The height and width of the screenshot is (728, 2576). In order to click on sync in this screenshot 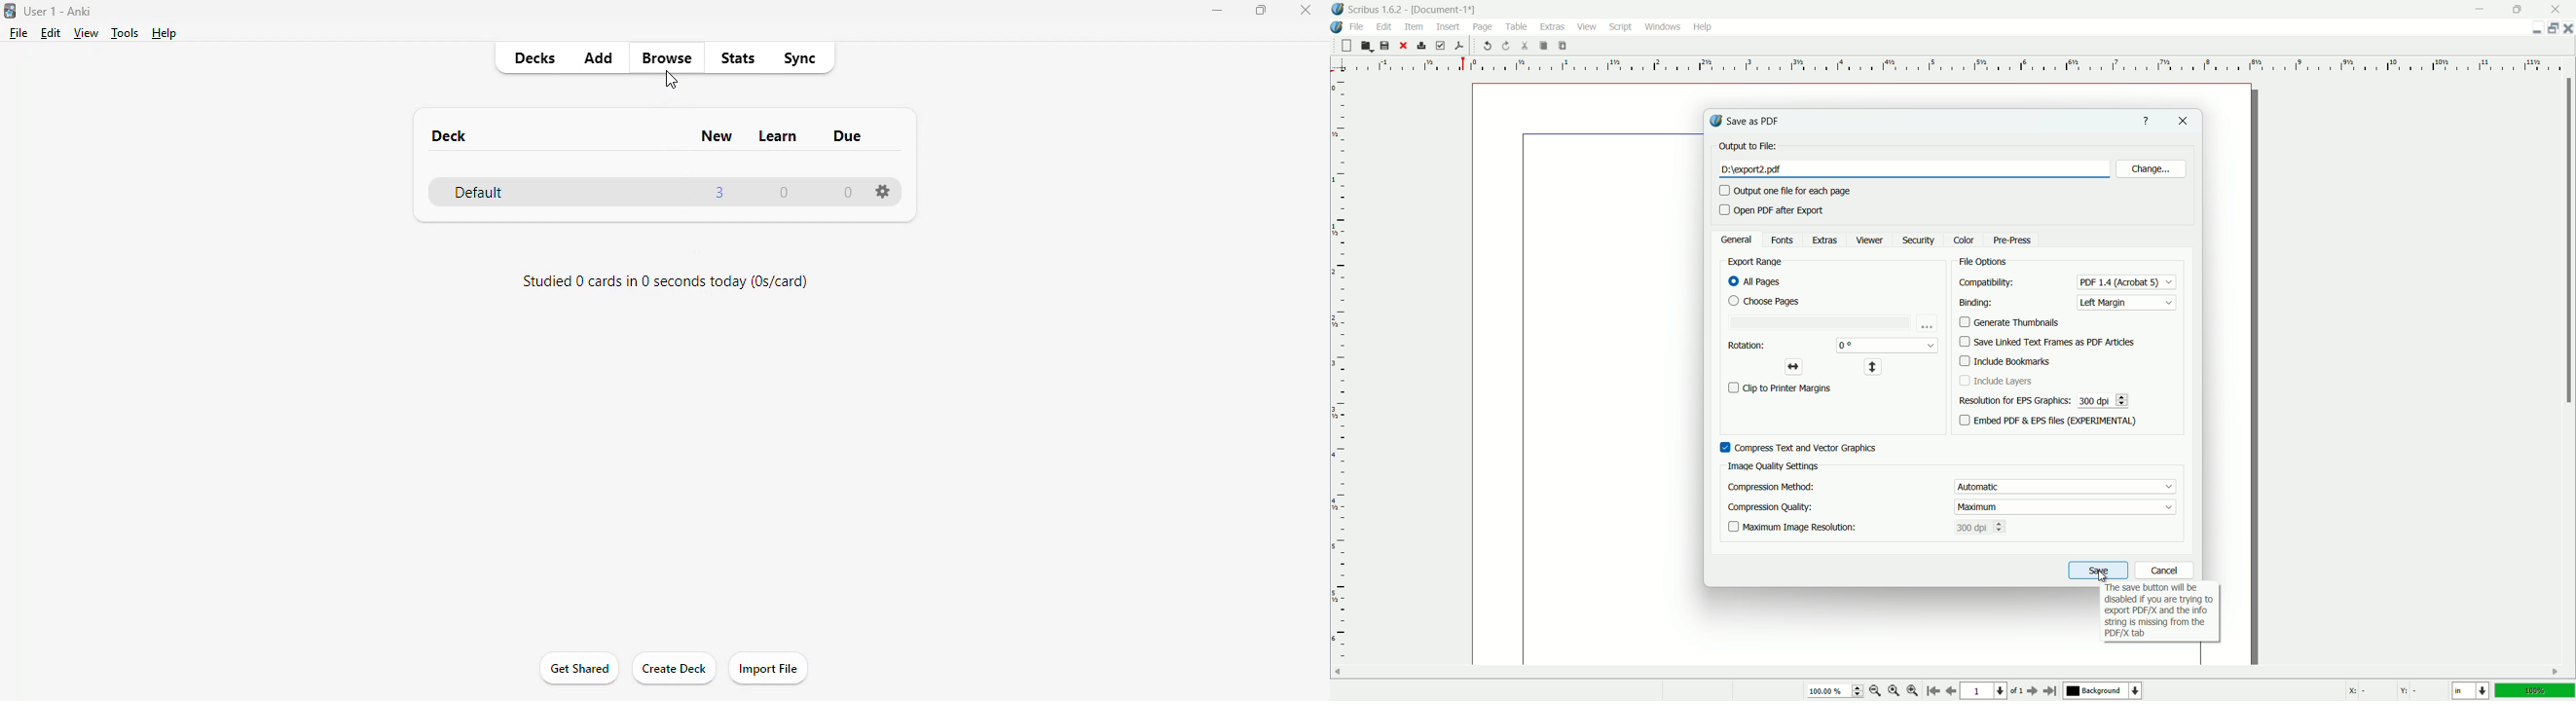, I will do `click(801, 58)`.